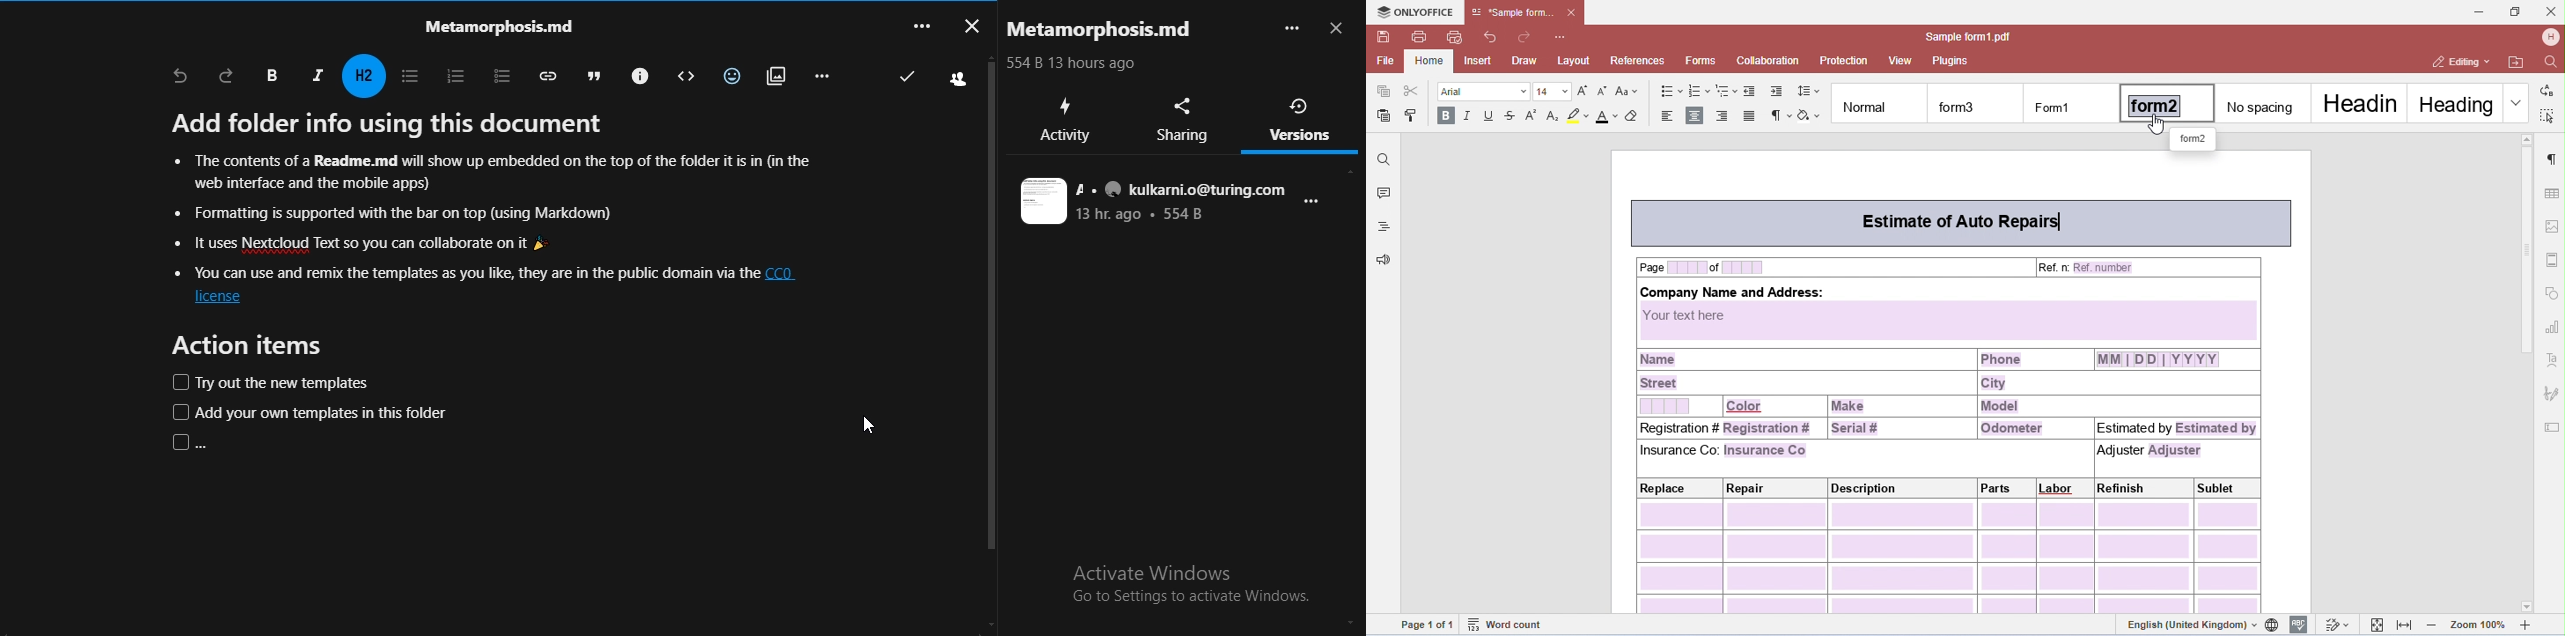 The image size is (2576, 644). What do you see at coordinates (486, 282) in the screenshot?
I see `text` at bounding box center [486, 282].